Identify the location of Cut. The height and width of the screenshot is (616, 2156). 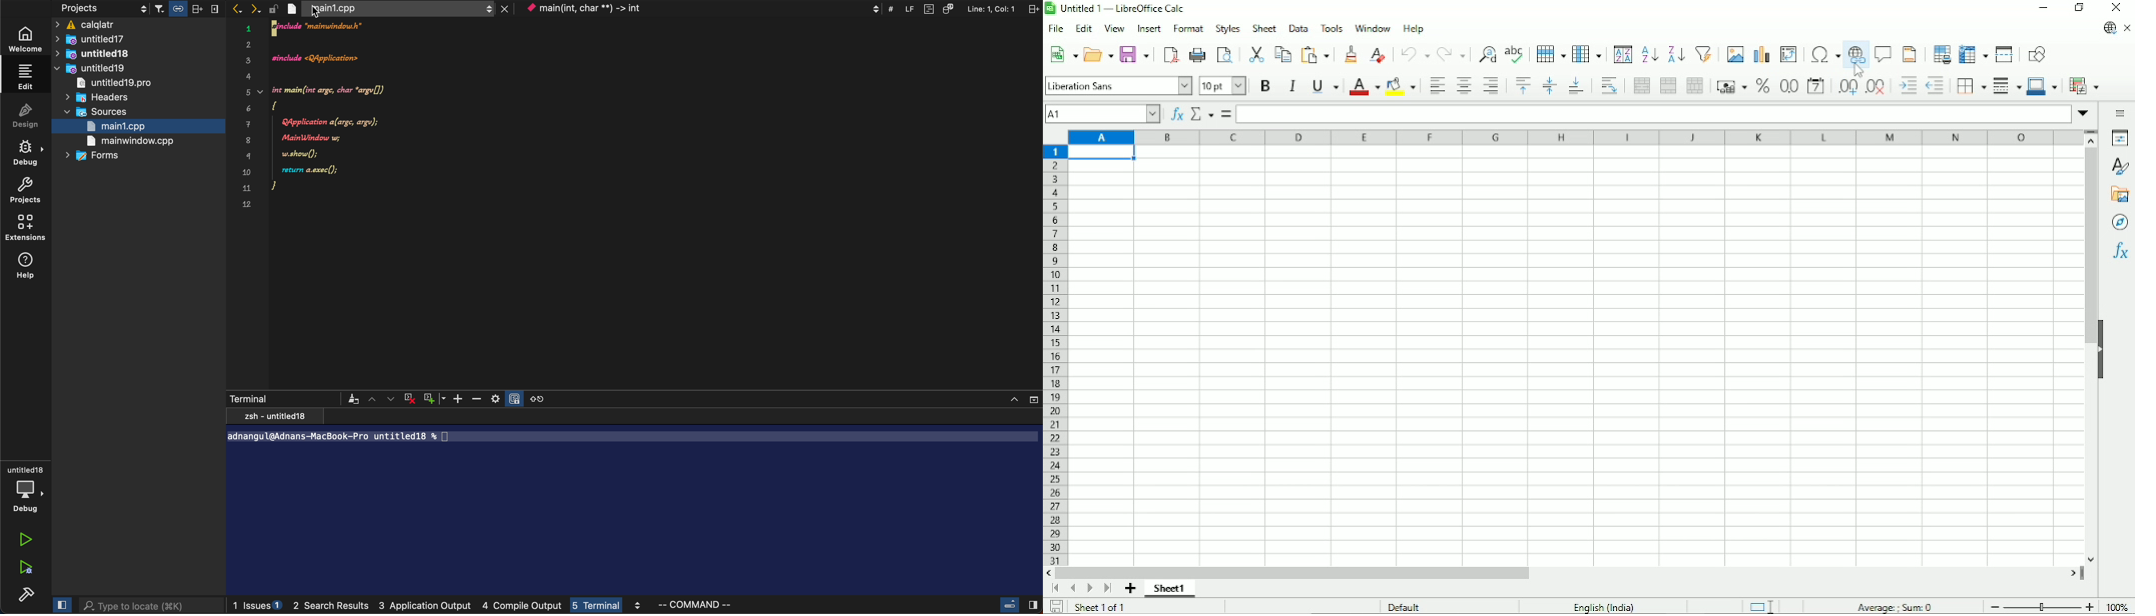
(1256, 52).